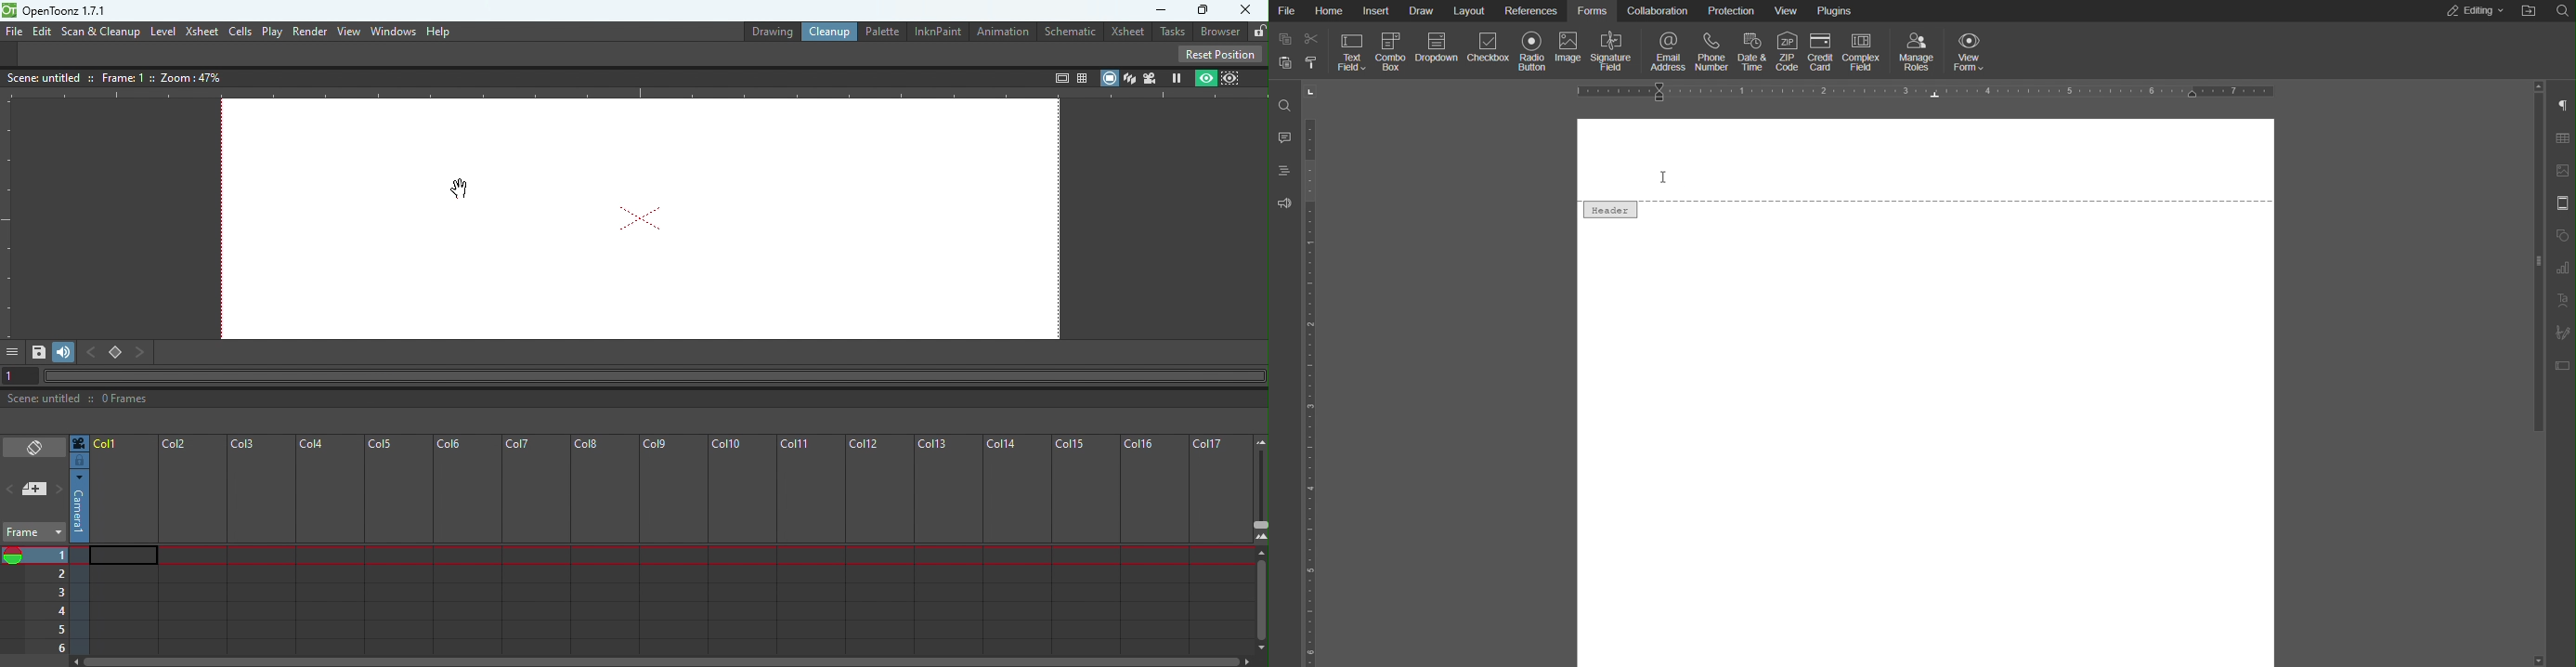  I want to click on Text Field, so click(1351, 51).